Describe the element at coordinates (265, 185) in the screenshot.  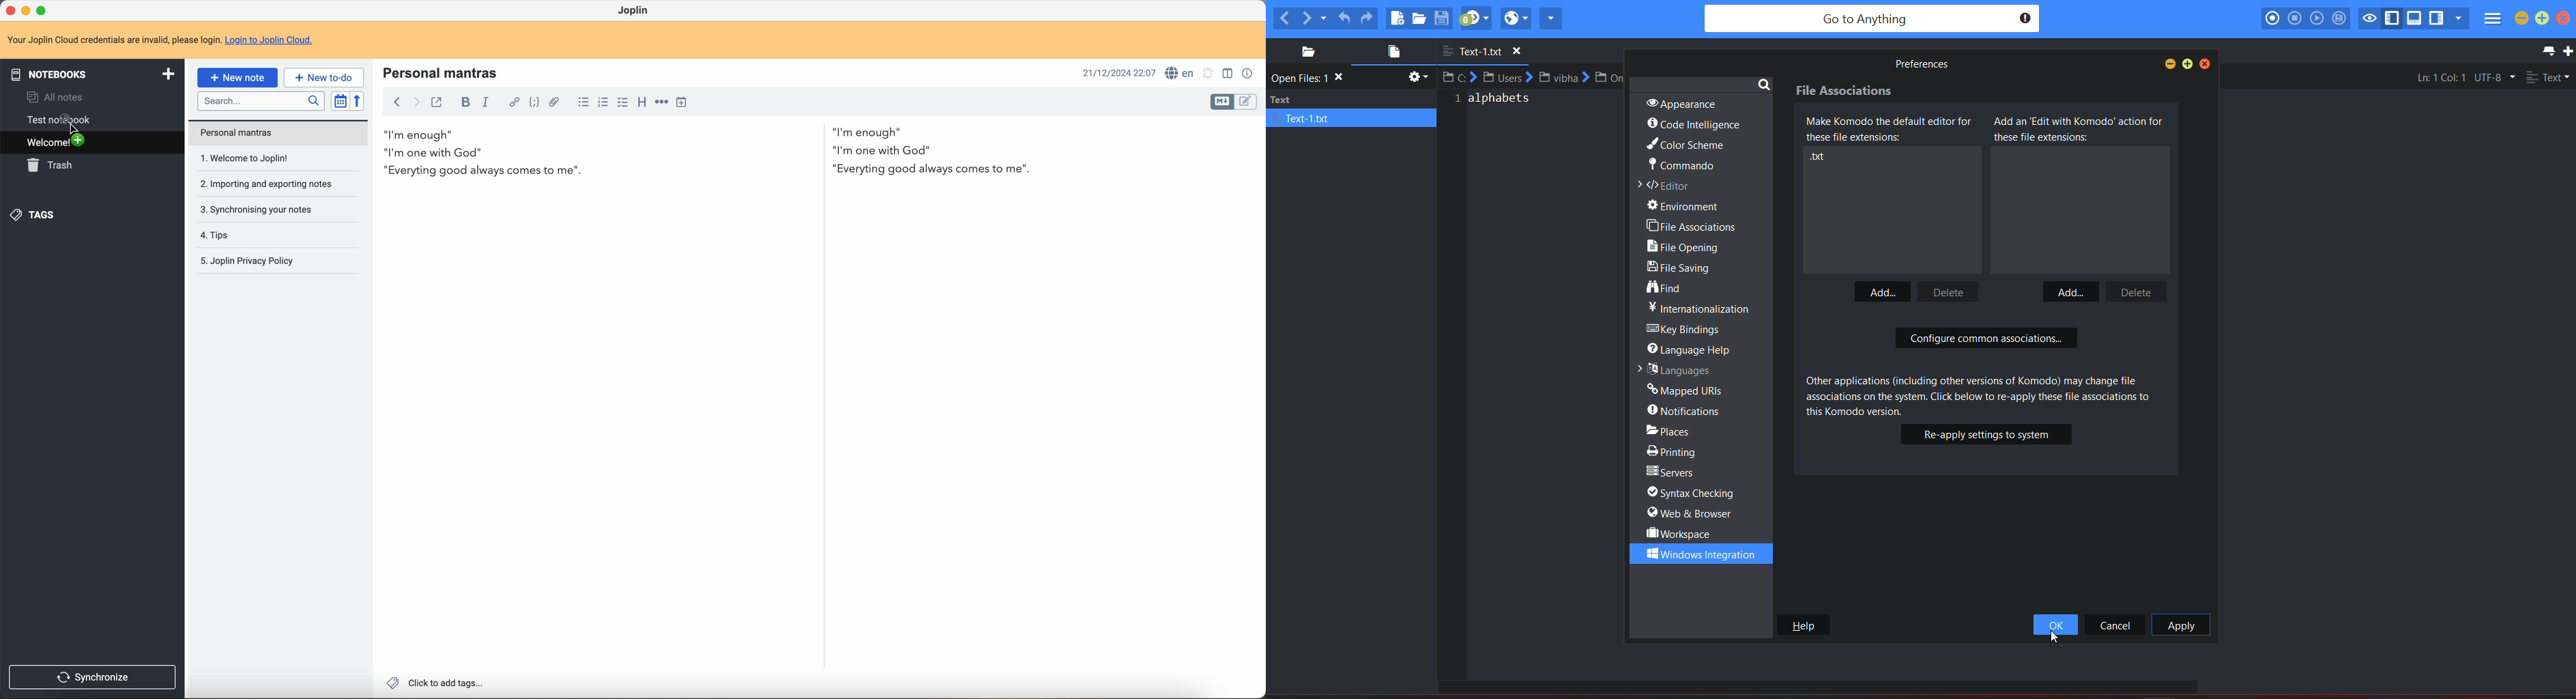
I see `importing and exporting notes` at that location.